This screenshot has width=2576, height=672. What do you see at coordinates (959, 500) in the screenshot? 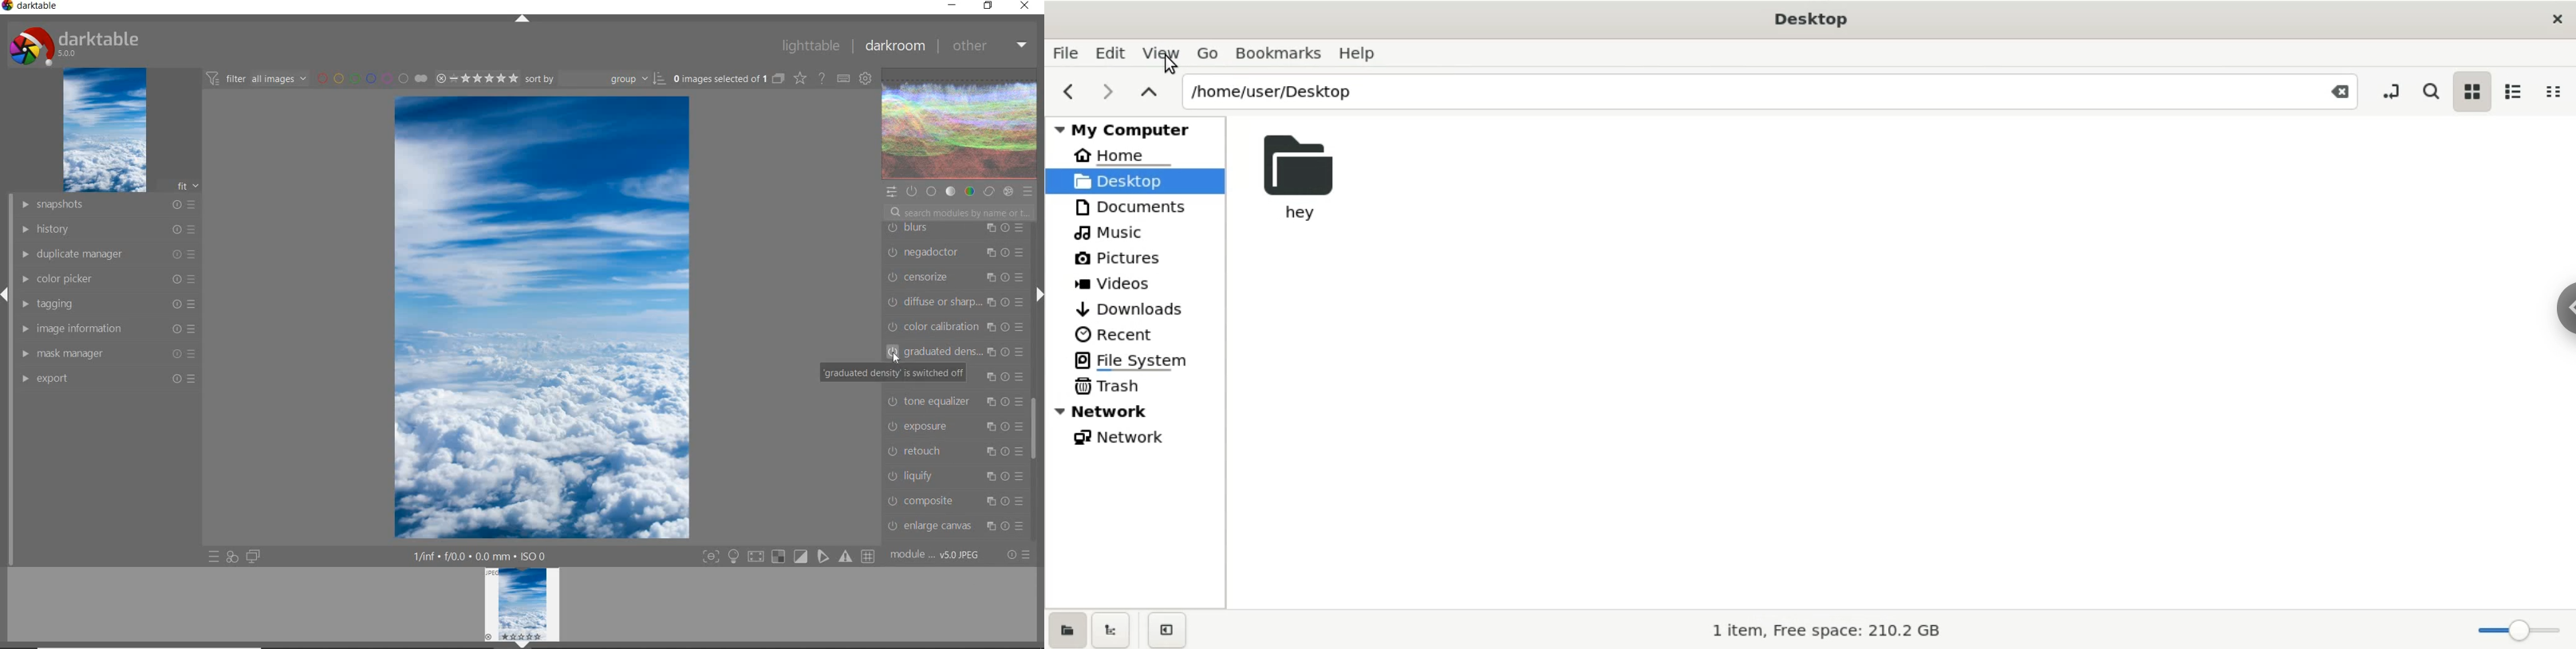
I see `composite` at bounding box center [959, 500].